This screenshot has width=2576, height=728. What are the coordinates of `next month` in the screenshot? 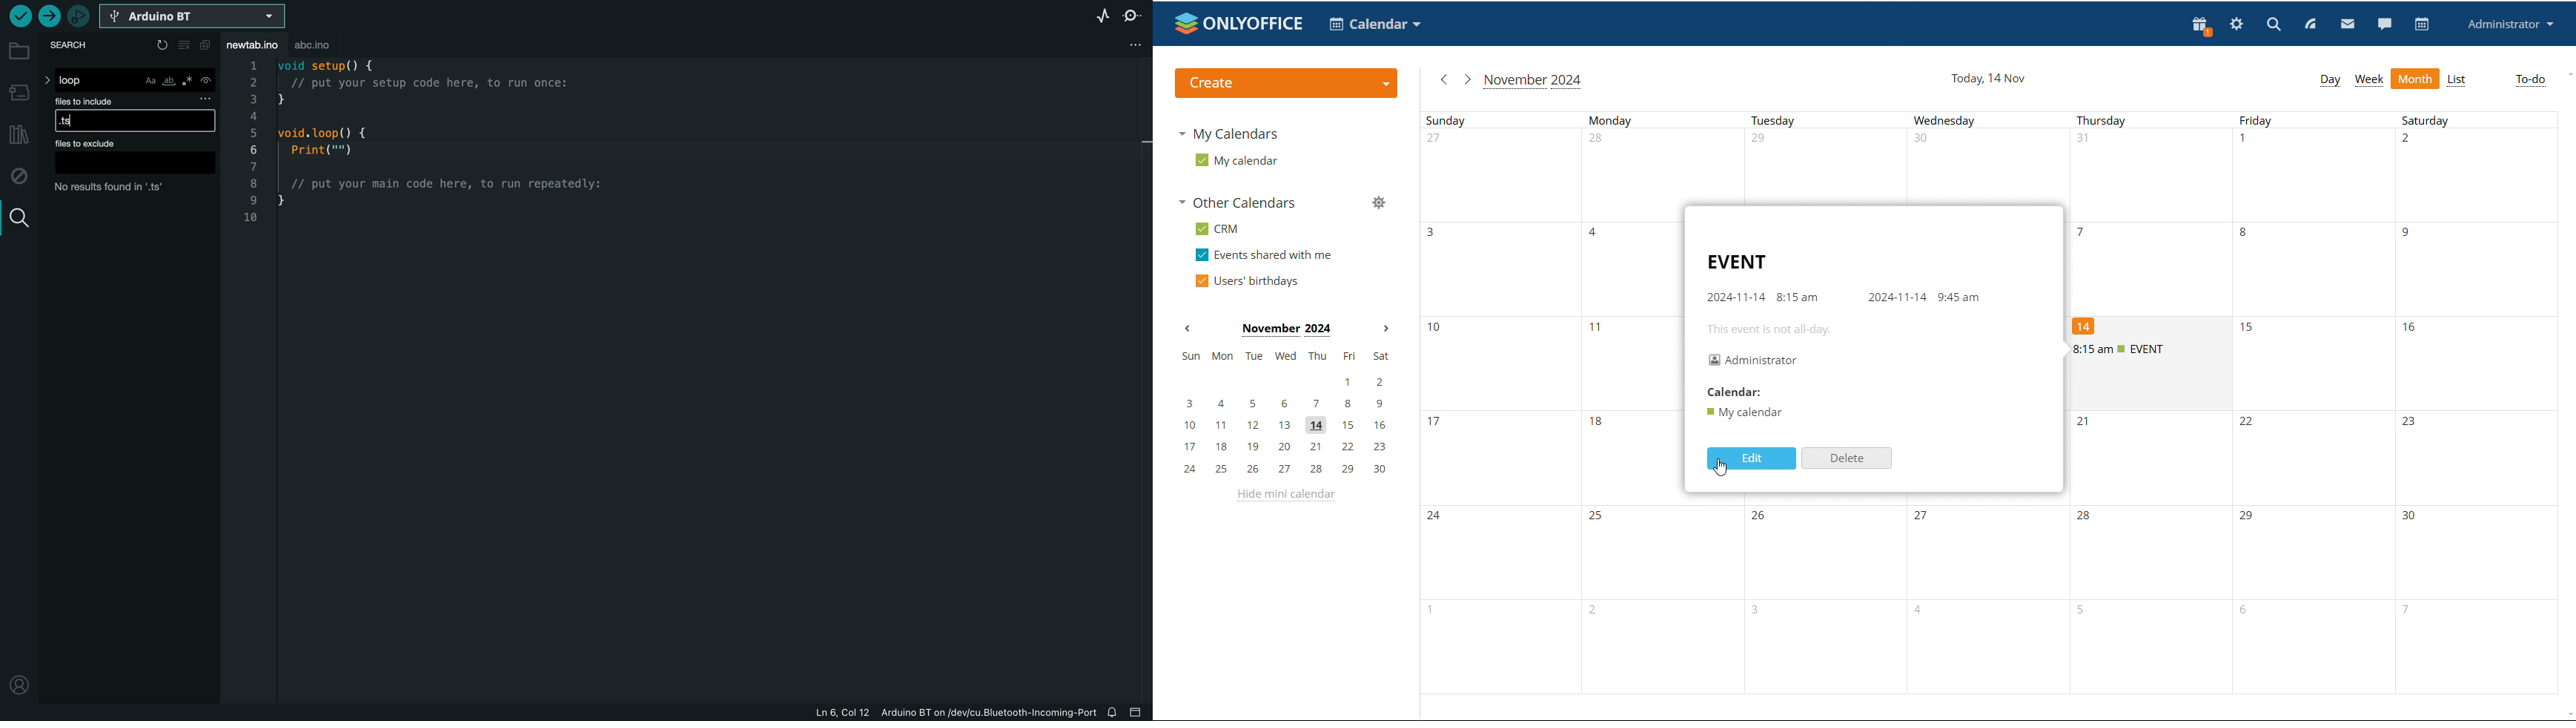 It's located at (1386, 329).